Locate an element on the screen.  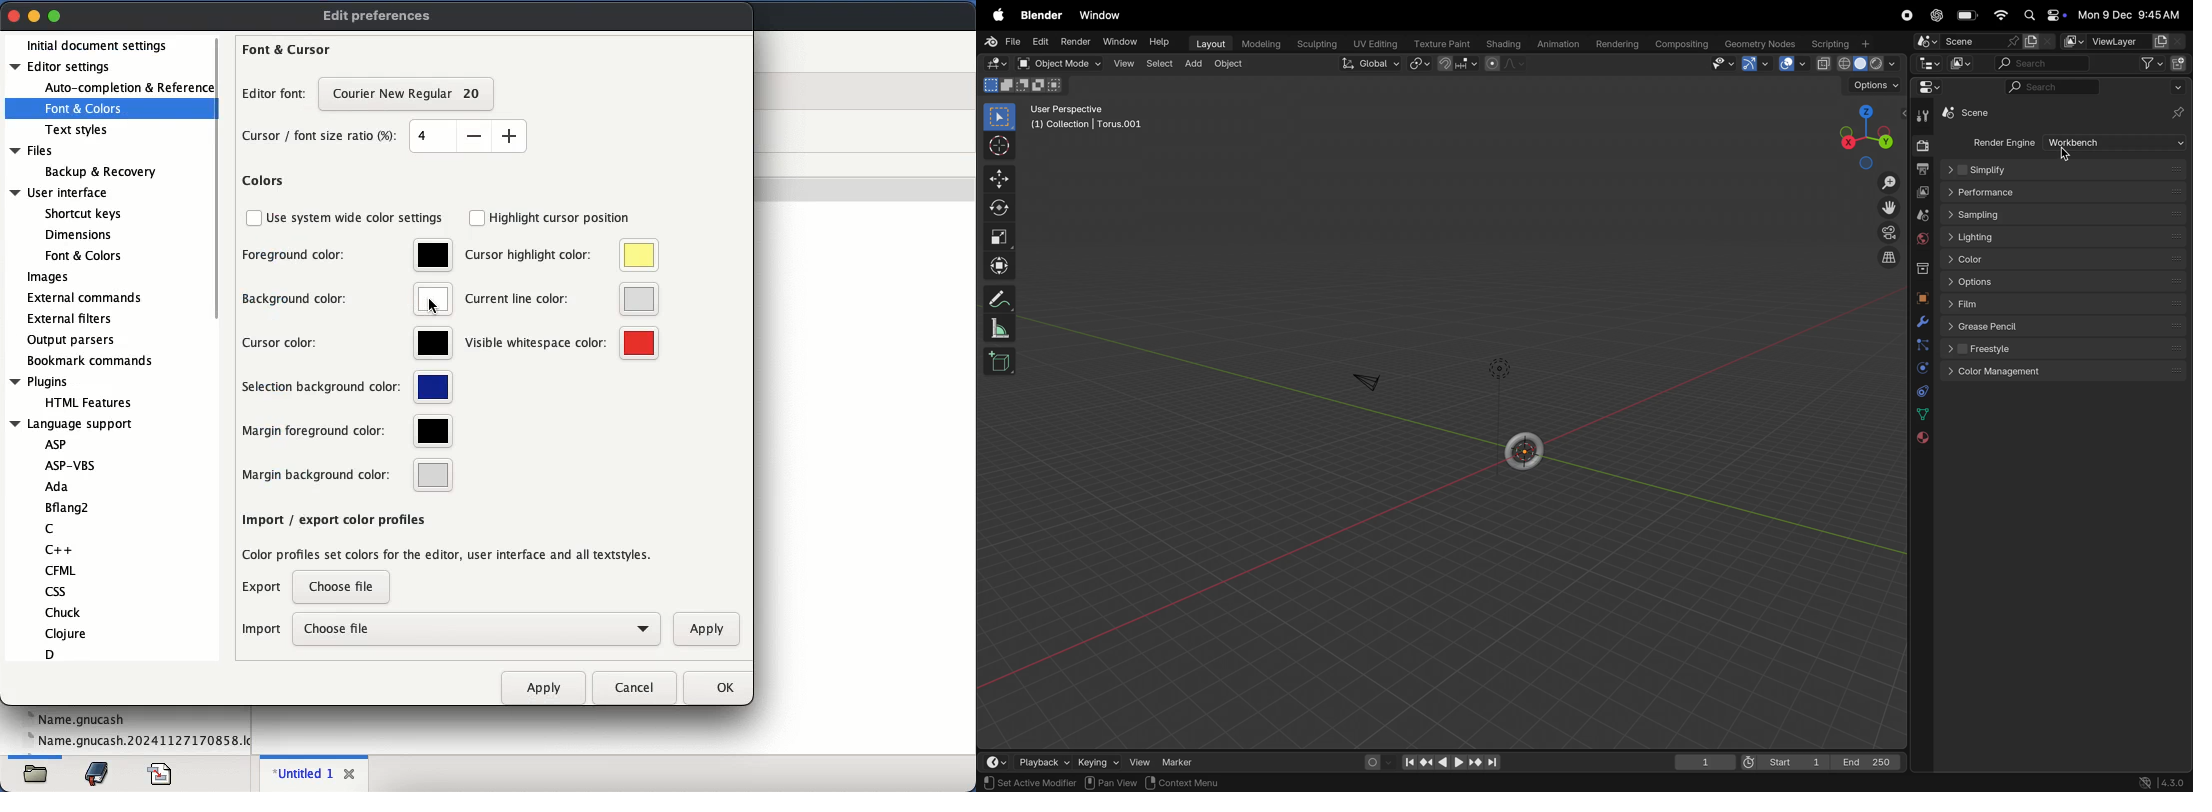
cursor is located at coordinates (433, 307).